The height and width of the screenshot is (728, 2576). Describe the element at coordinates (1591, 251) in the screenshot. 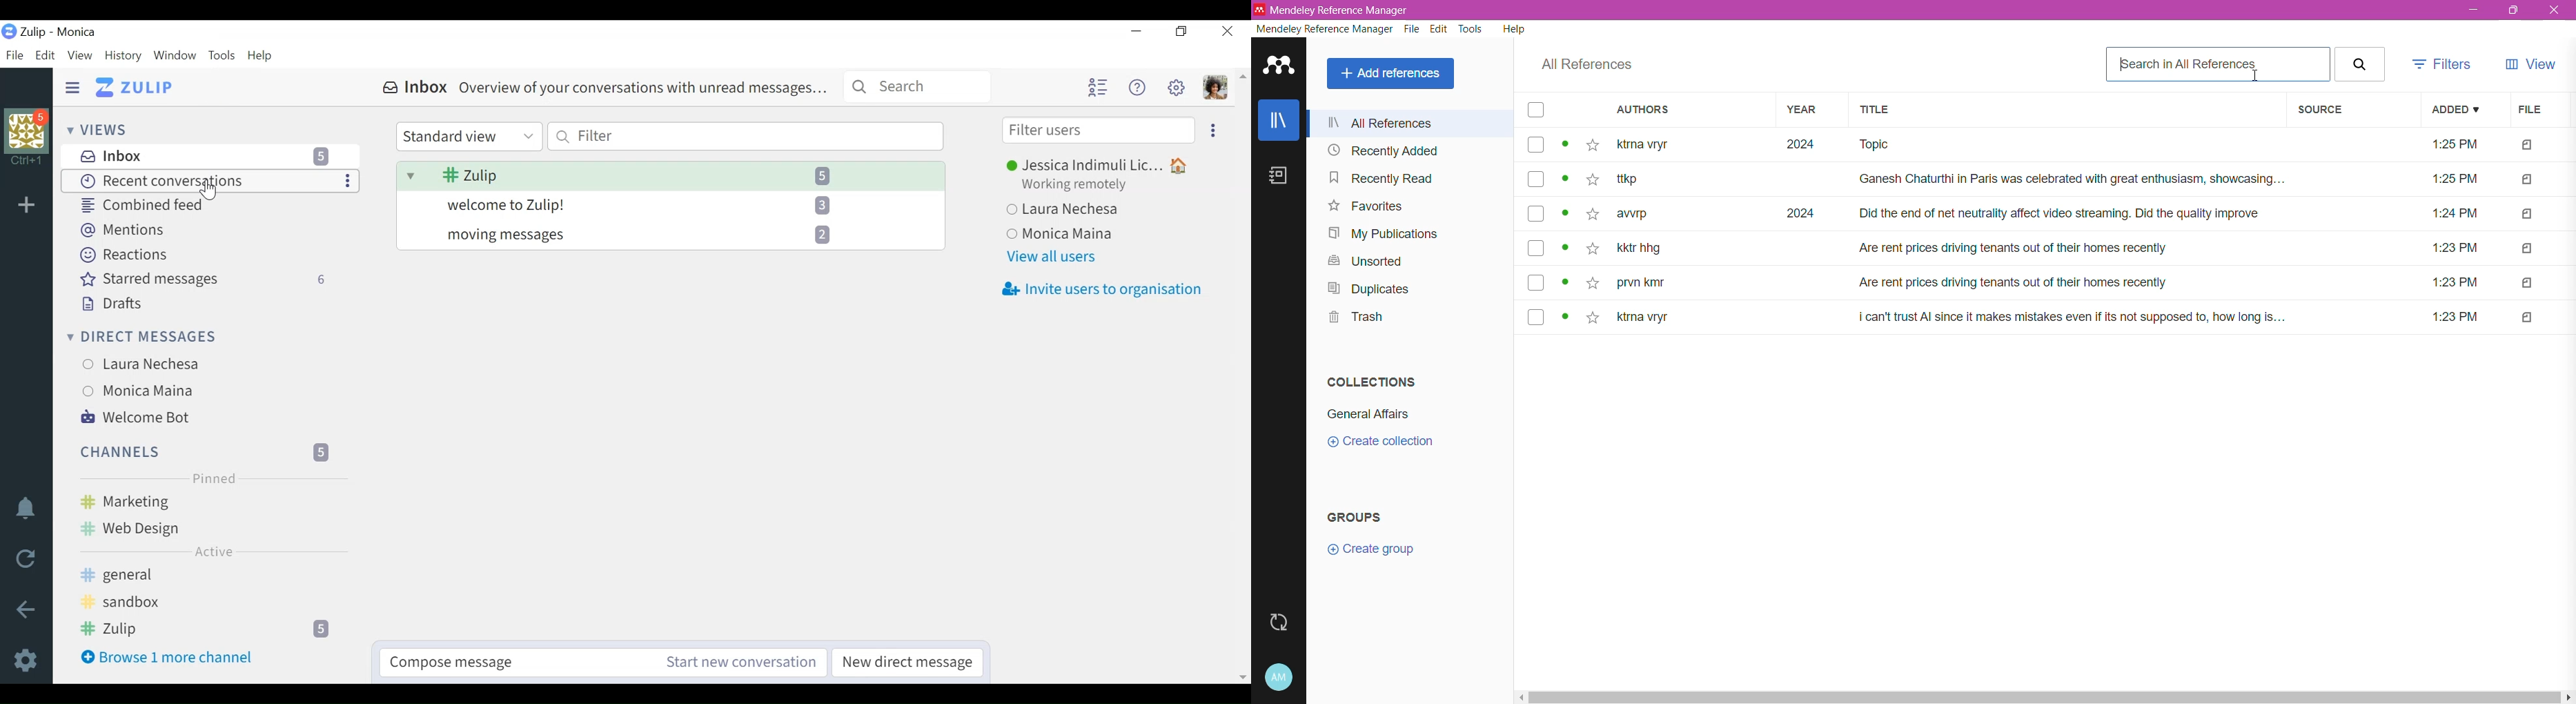

I see `click here to add to favourites` at that location.